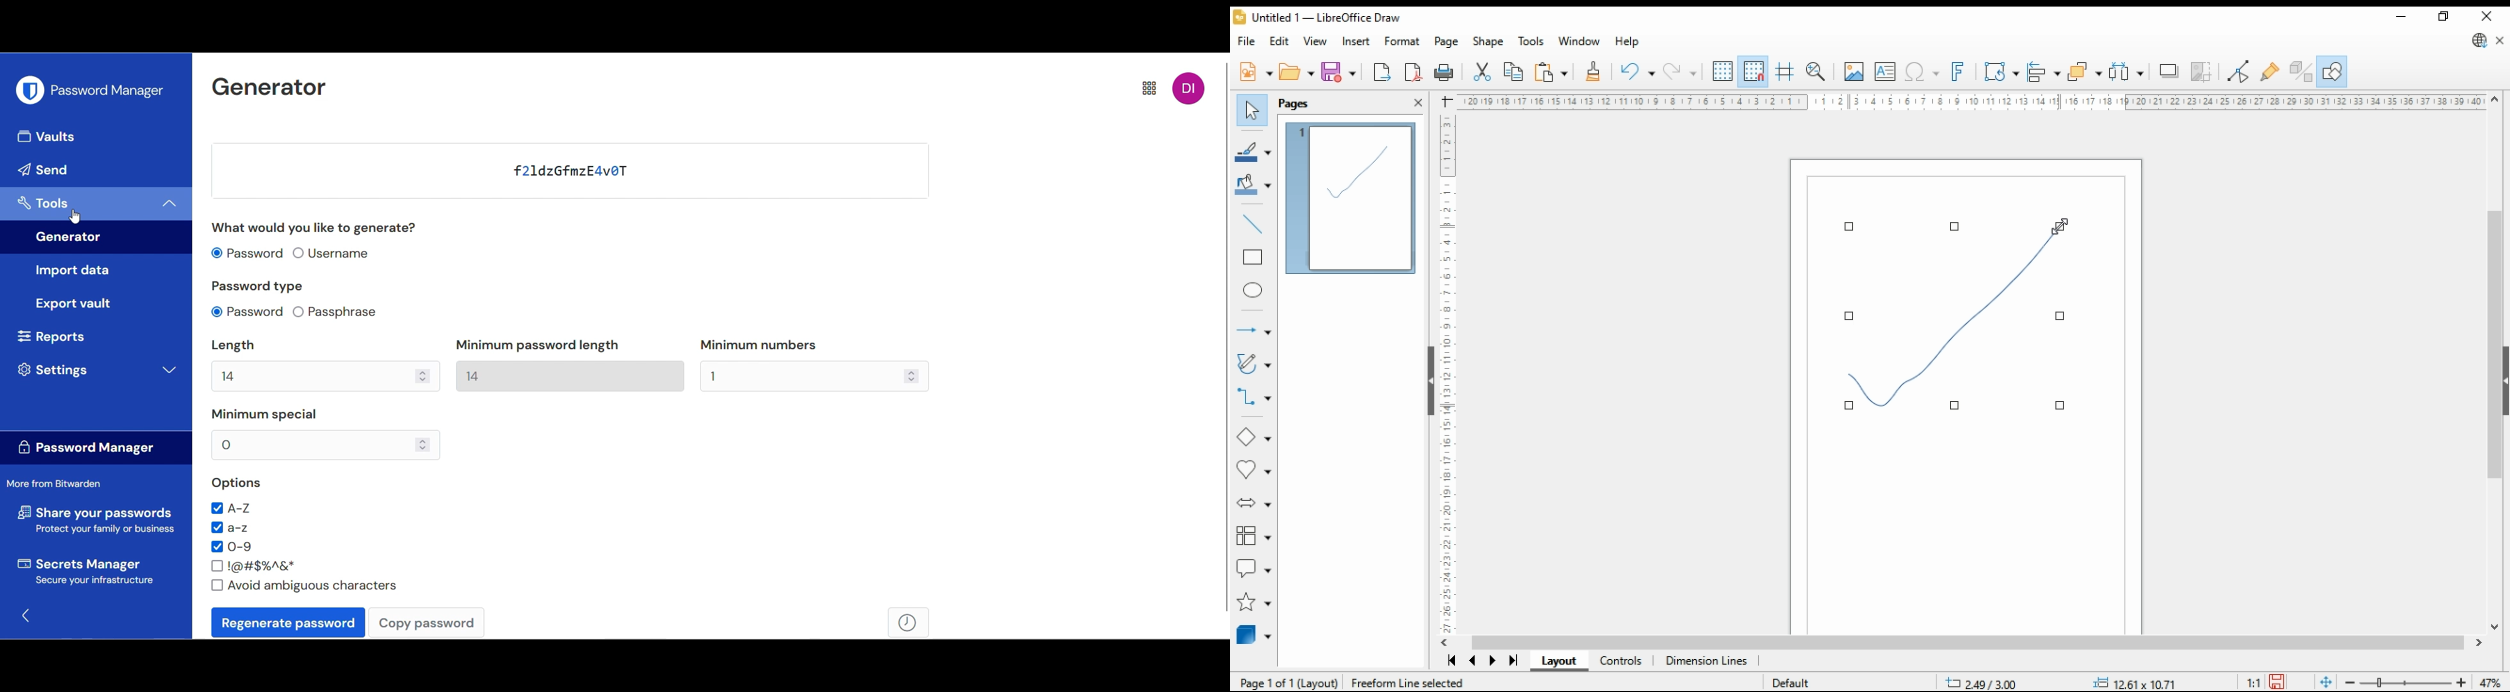 This screenshot has width=2520, height=700. What do you see at coordinates (1514, 661) in the screenshot?
I see `last page` at bounding box center [1514, 661].